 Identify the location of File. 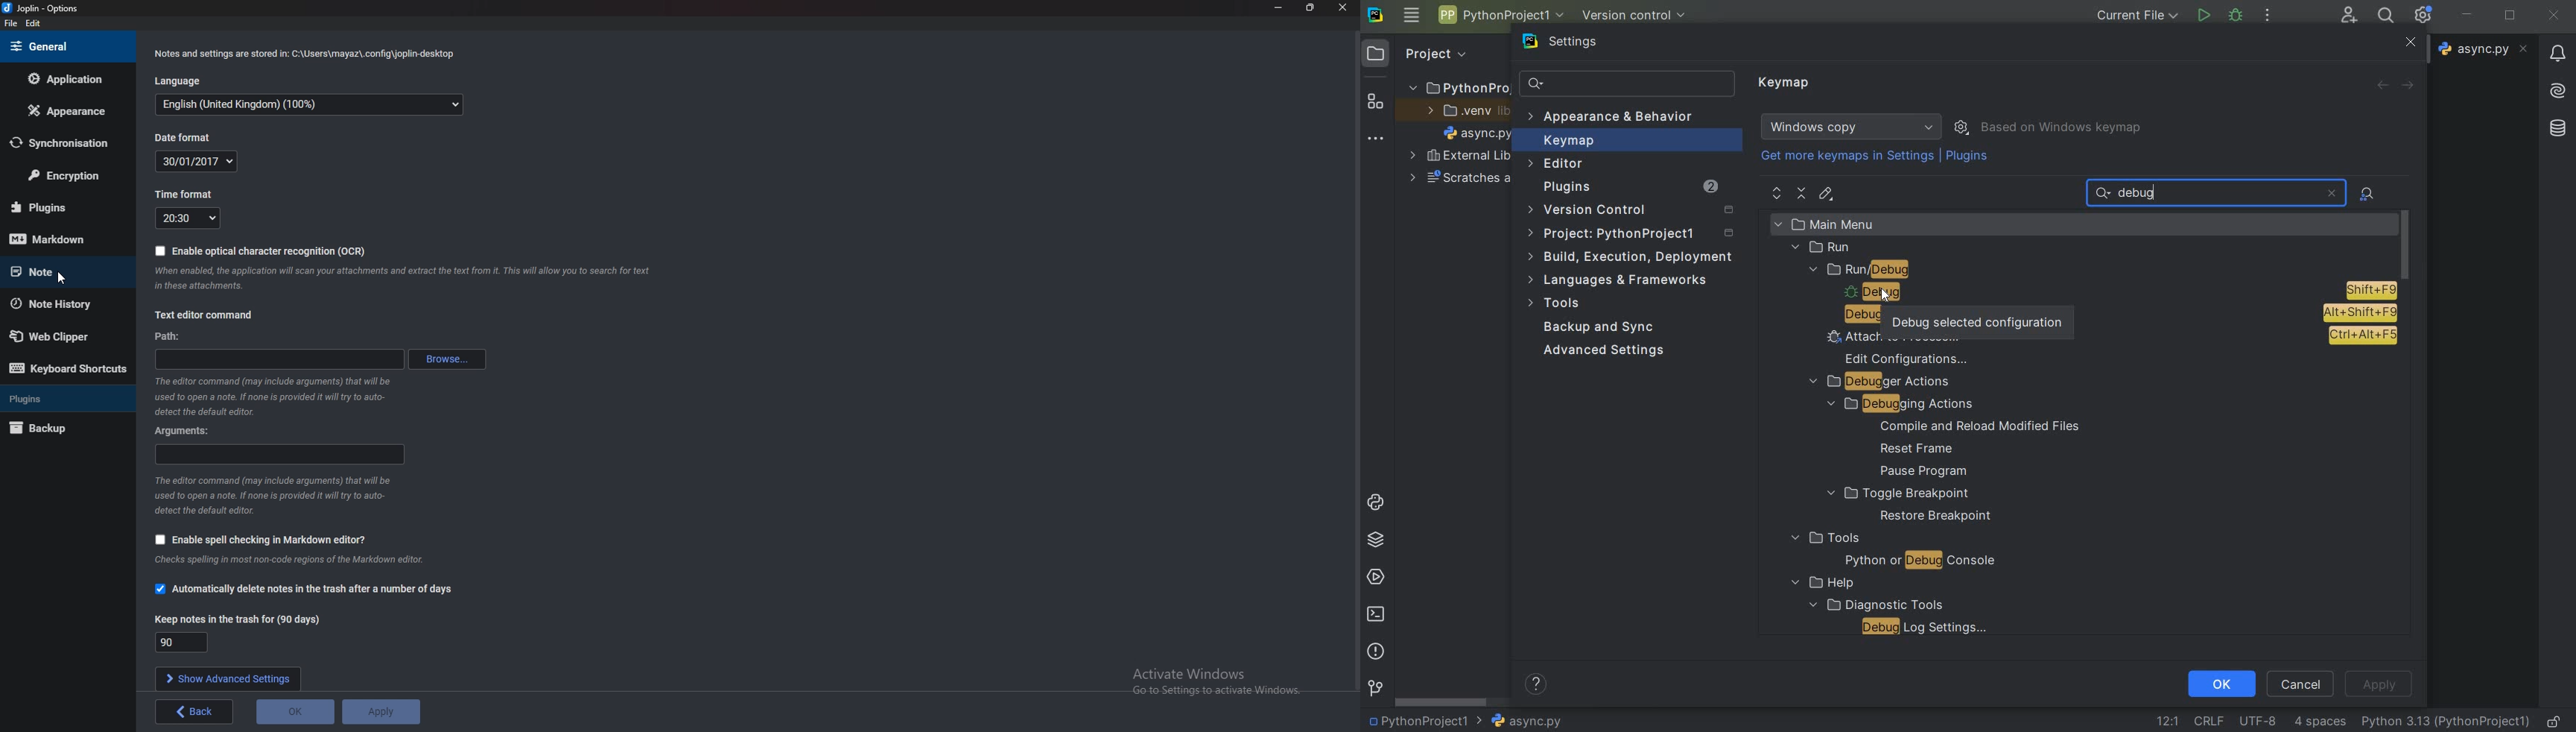
(13, 24).